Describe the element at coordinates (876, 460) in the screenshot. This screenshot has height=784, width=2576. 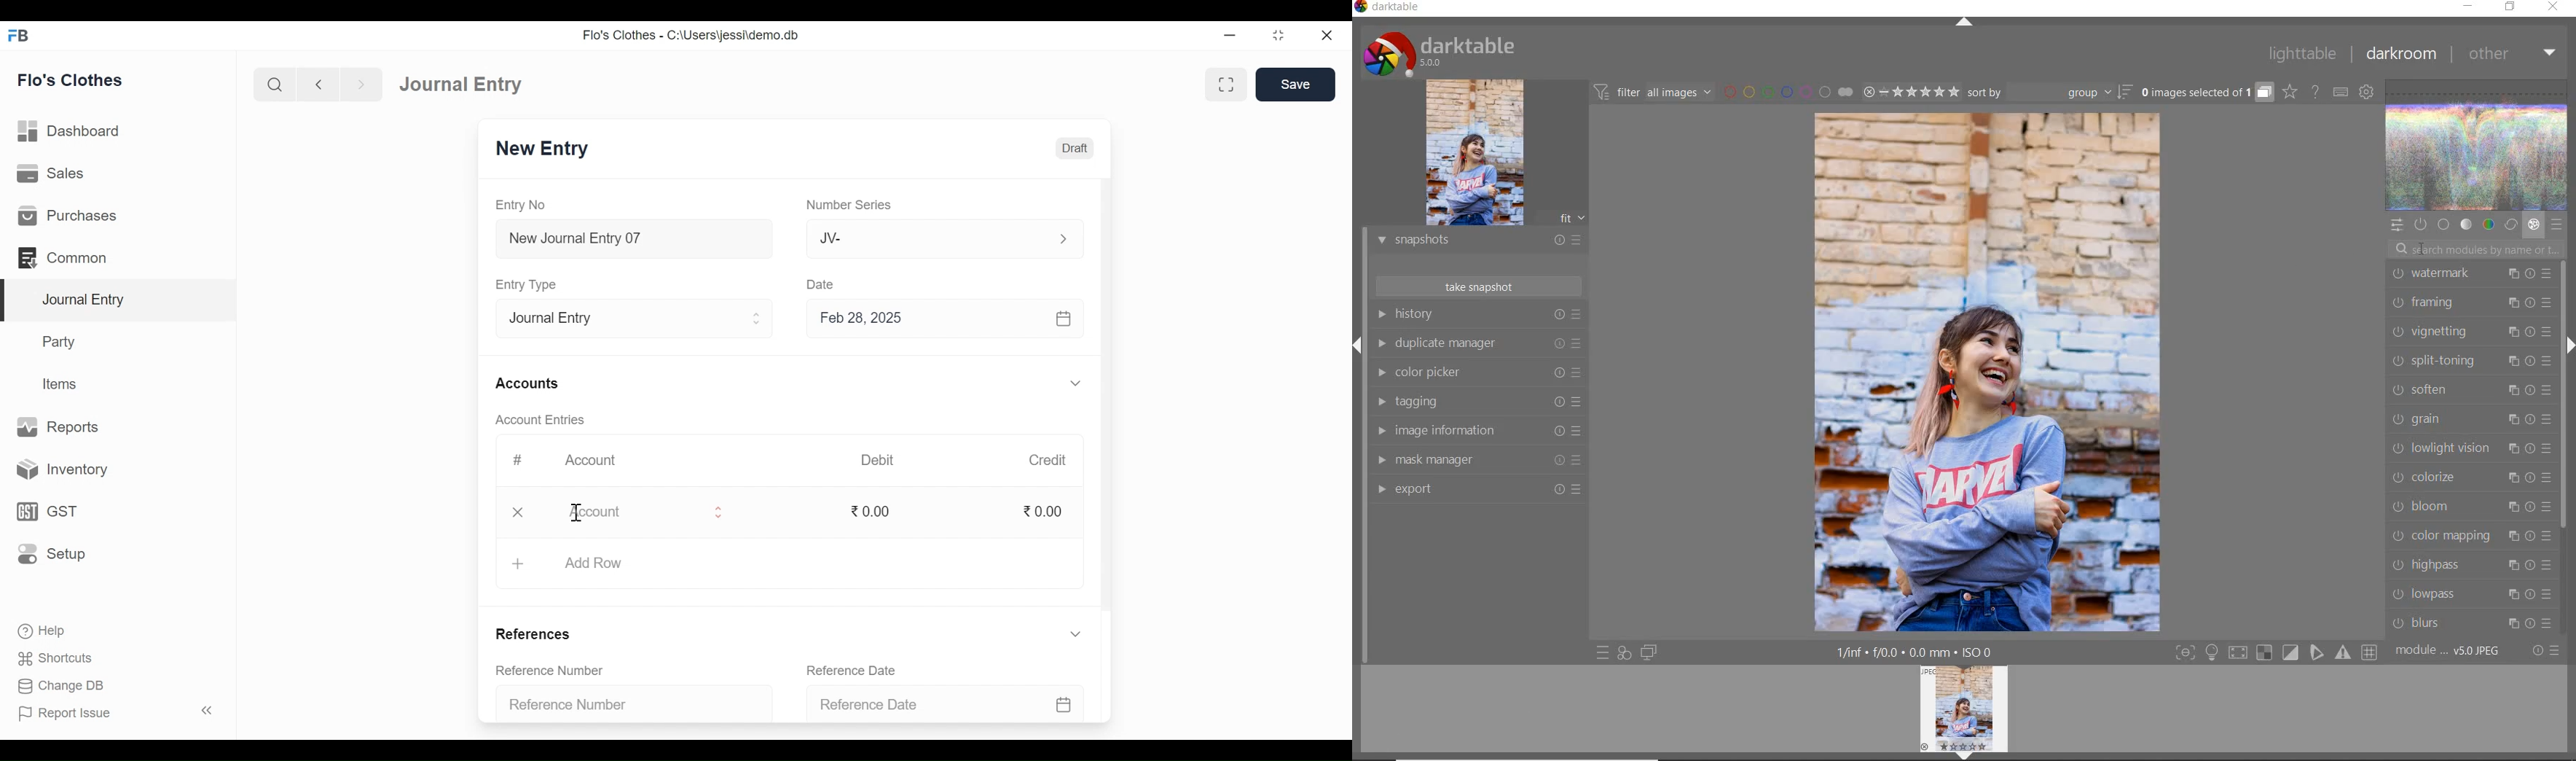
I see `Debit` at that location.